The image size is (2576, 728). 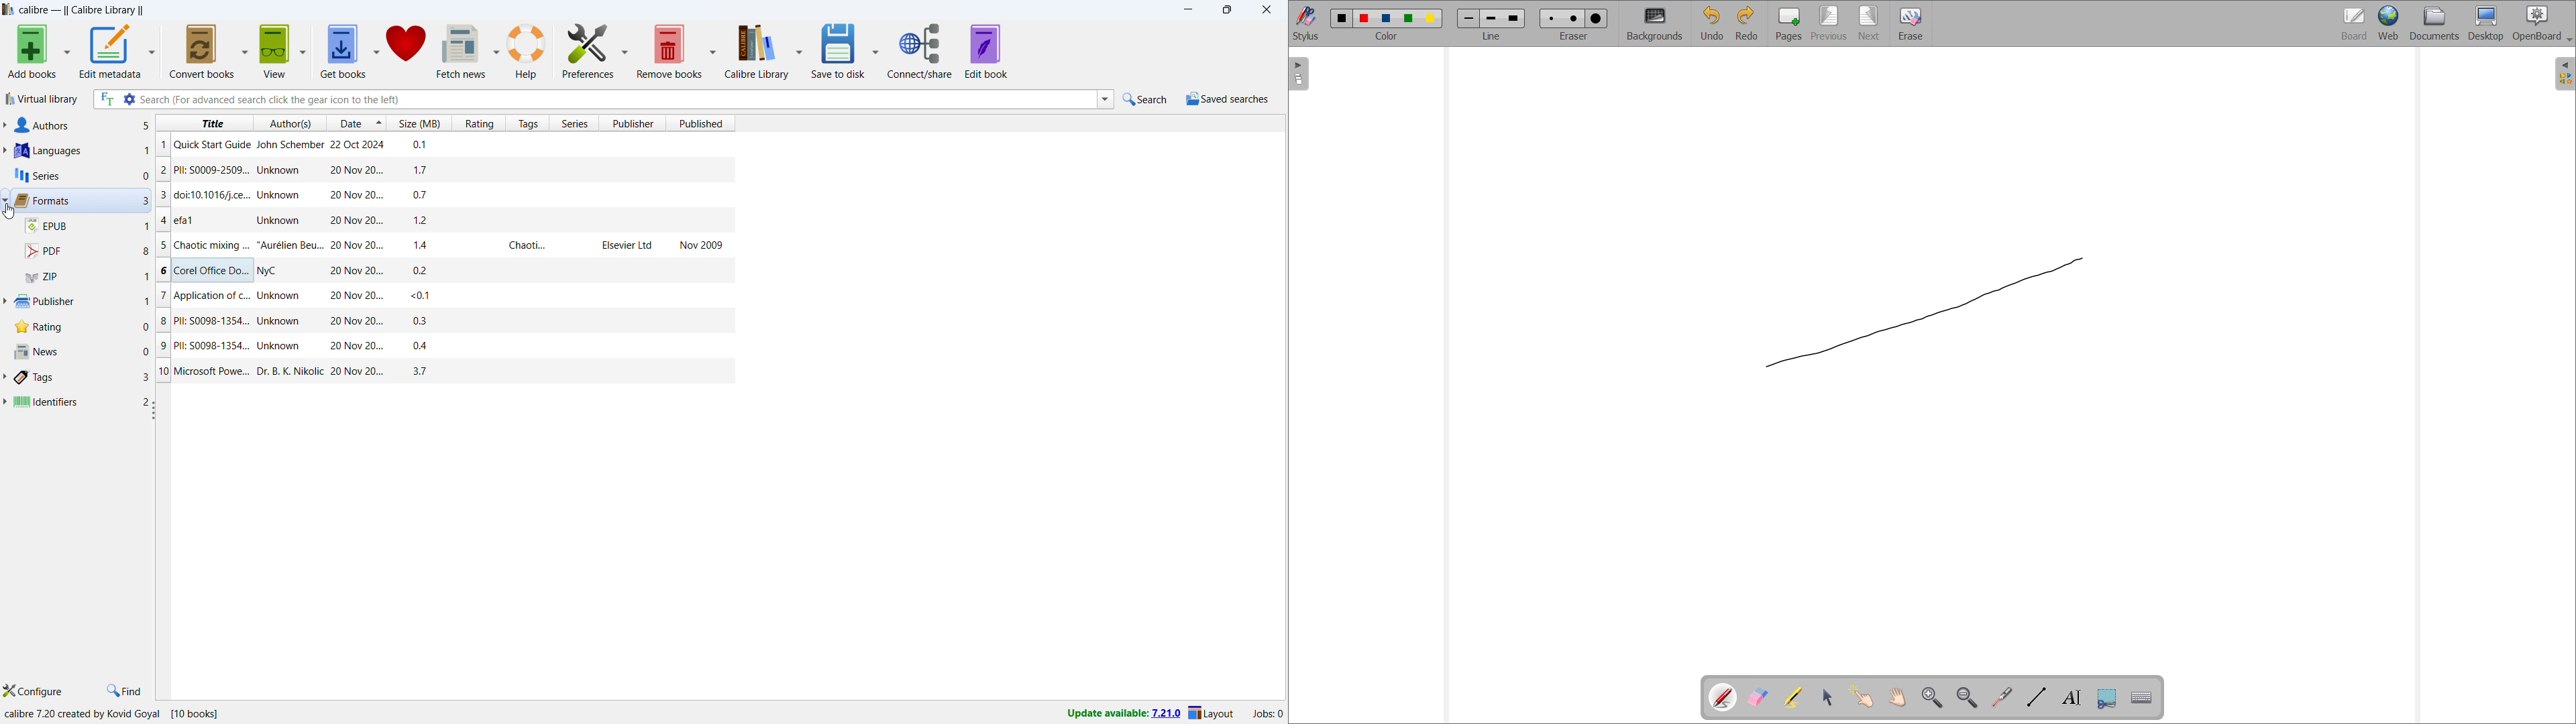 What do you see at coordinates (86, 377) in the screenshot?
I see `tags` at bounding box center [86, 377].